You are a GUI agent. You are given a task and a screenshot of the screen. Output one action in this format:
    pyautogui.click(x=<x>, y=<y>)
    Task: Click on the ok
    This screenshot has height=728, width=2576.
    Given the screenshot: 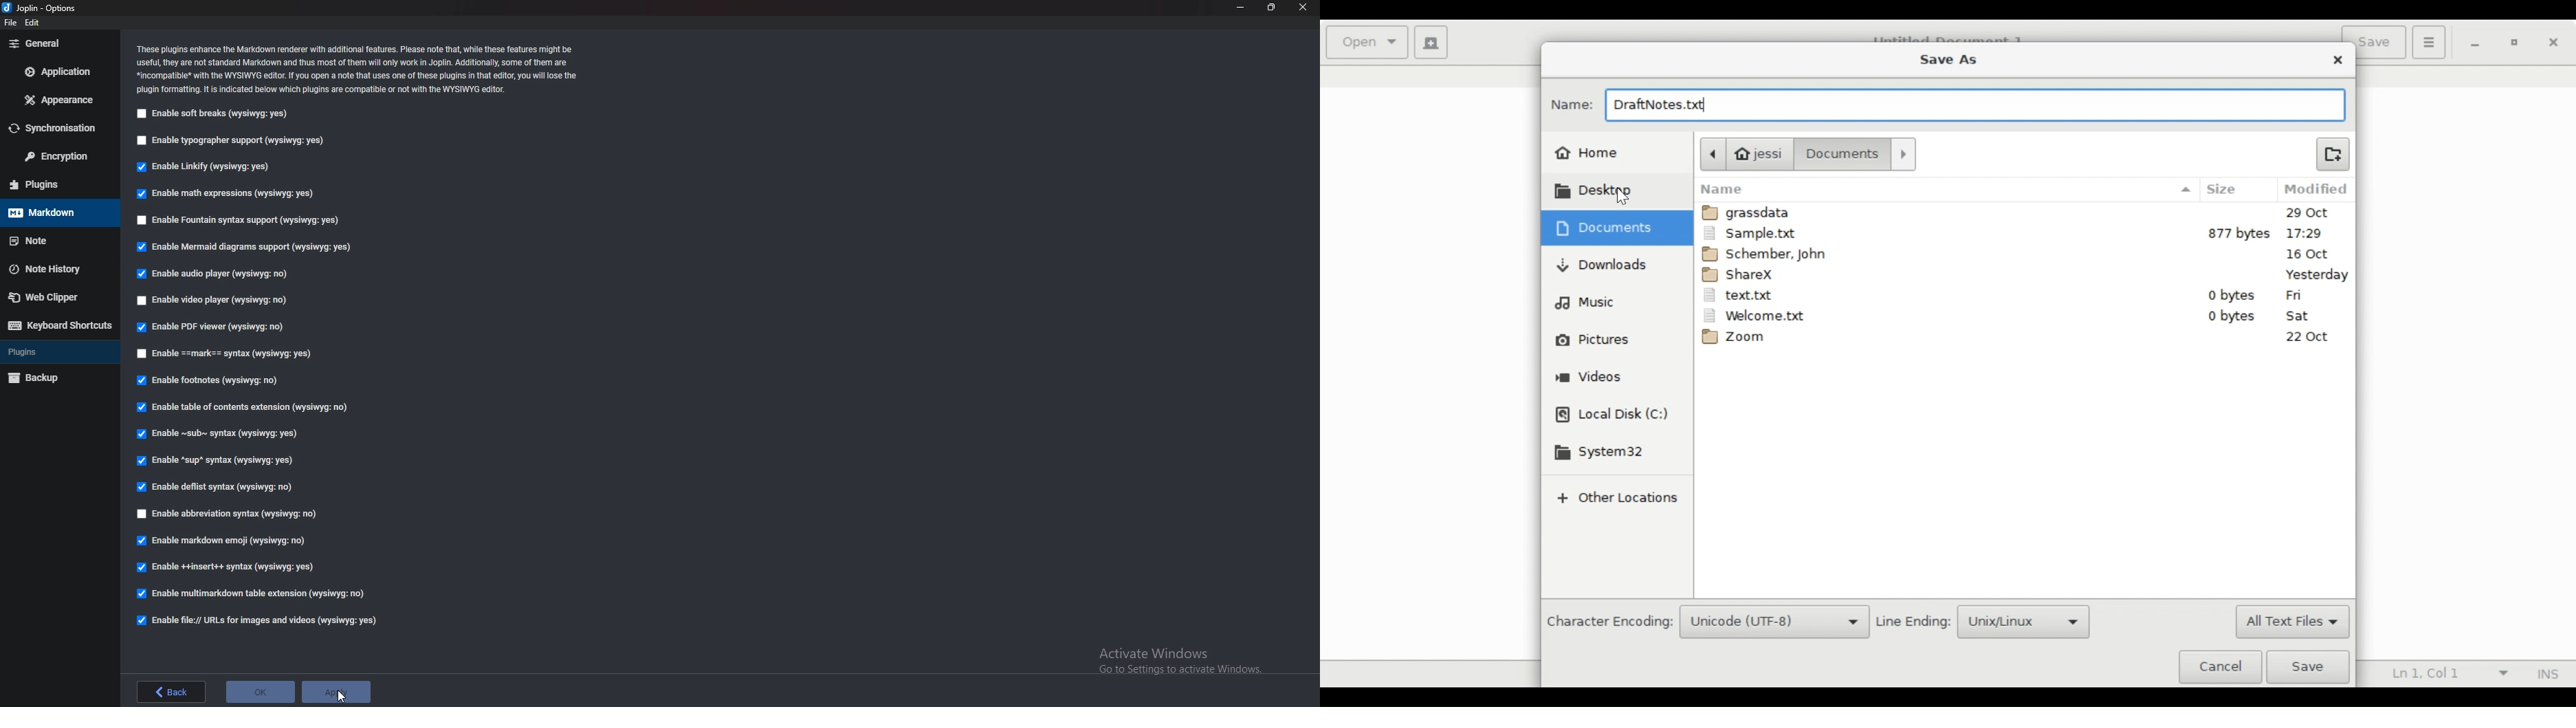 What is the action you would take?
    pyautogui.click(x=261, y=693)
    